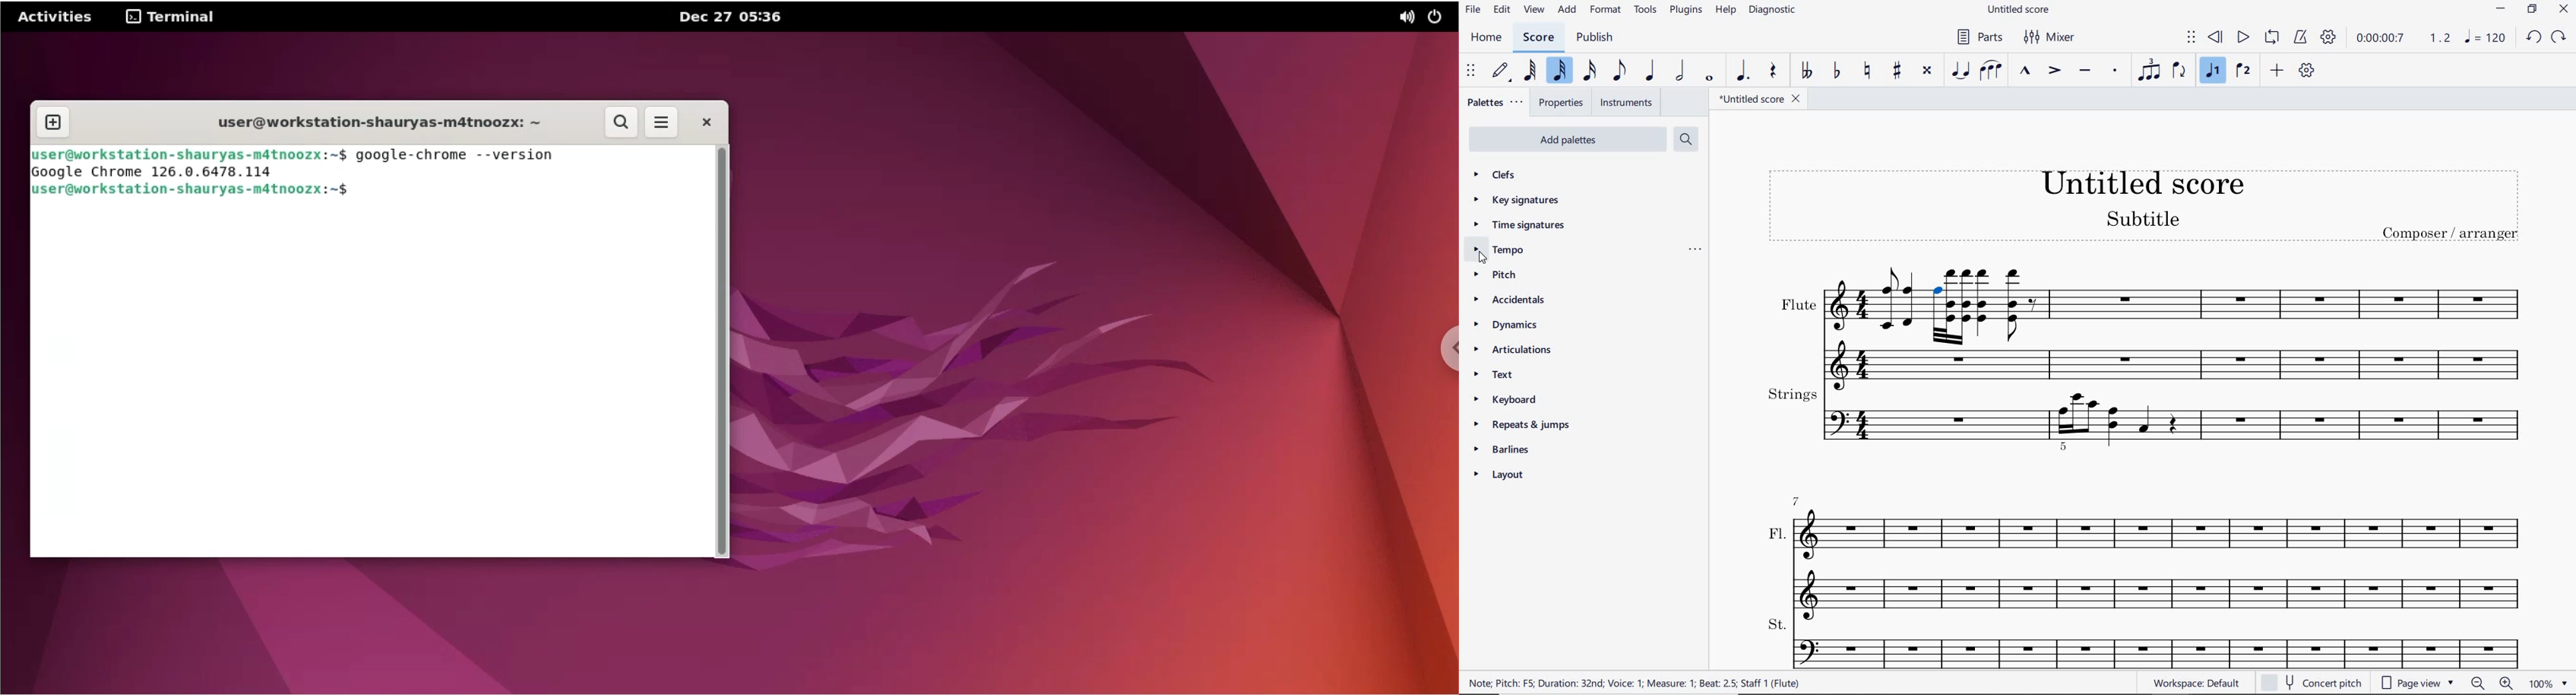 Image resolution: width=2576 pixels, height=700 pixels. I want to click on VOICE 2, so click(2242, 69).